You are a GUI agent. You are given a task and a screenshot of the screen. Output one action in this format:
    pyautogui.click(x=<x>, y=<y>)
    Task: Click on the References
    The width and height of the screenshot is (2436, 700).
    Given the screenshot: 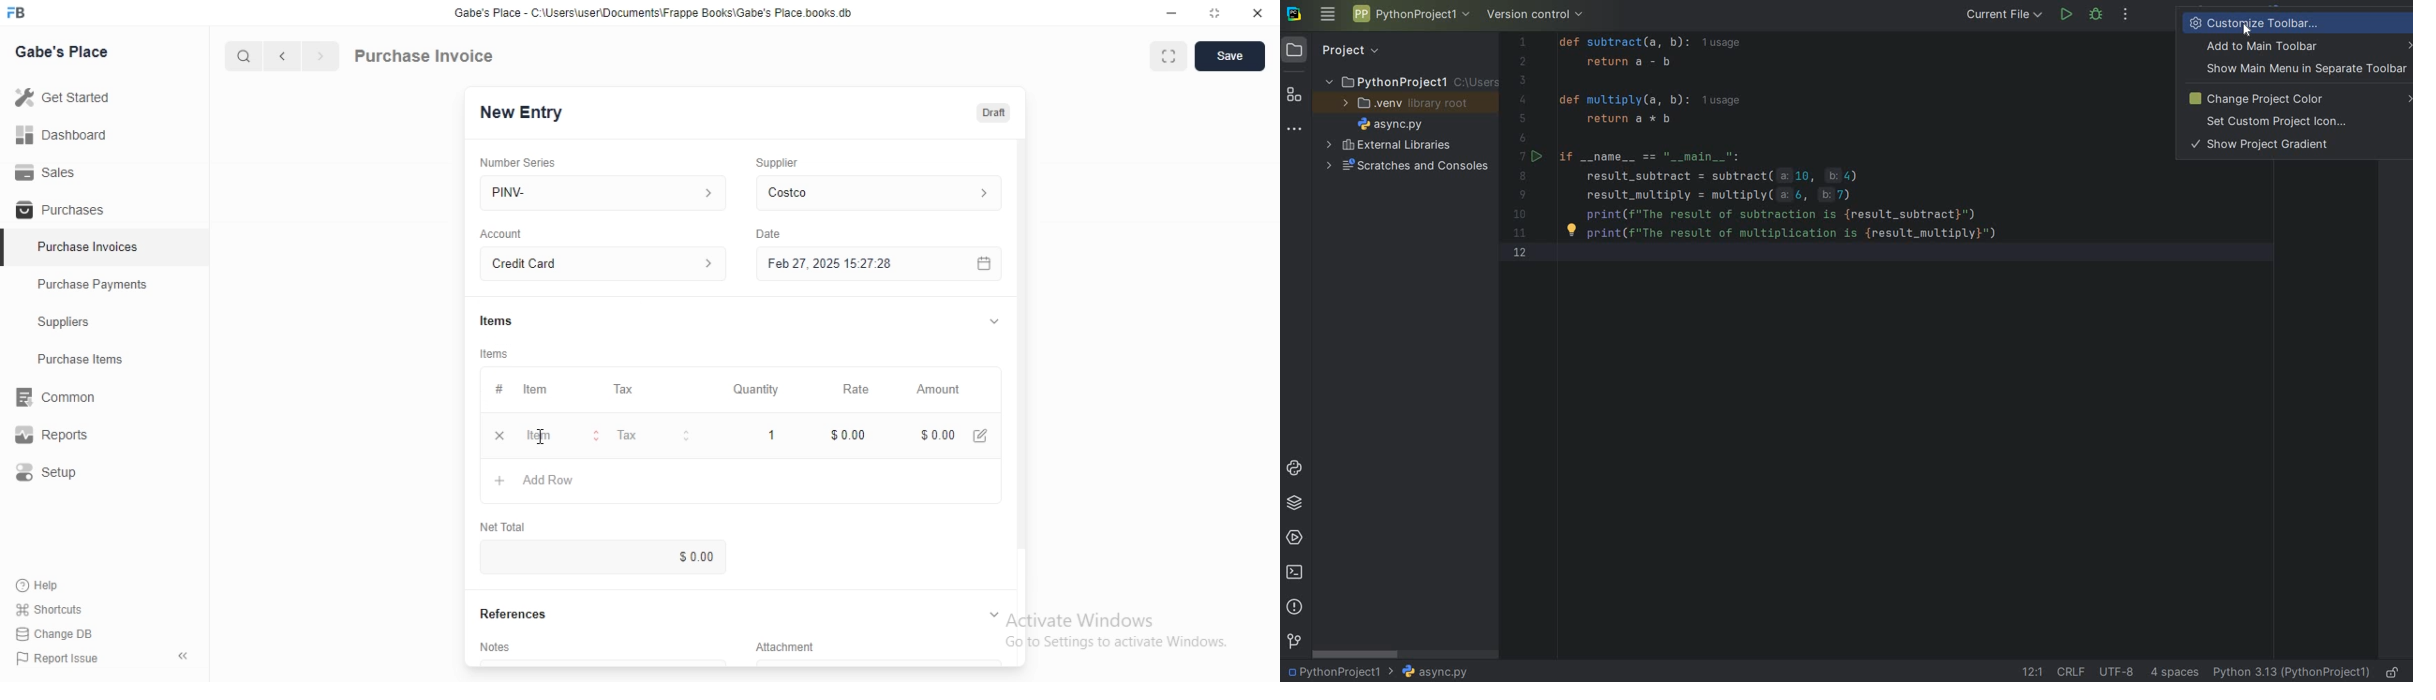 What is the action you would take?
    pyautogui.click(x=513, y=614)
    